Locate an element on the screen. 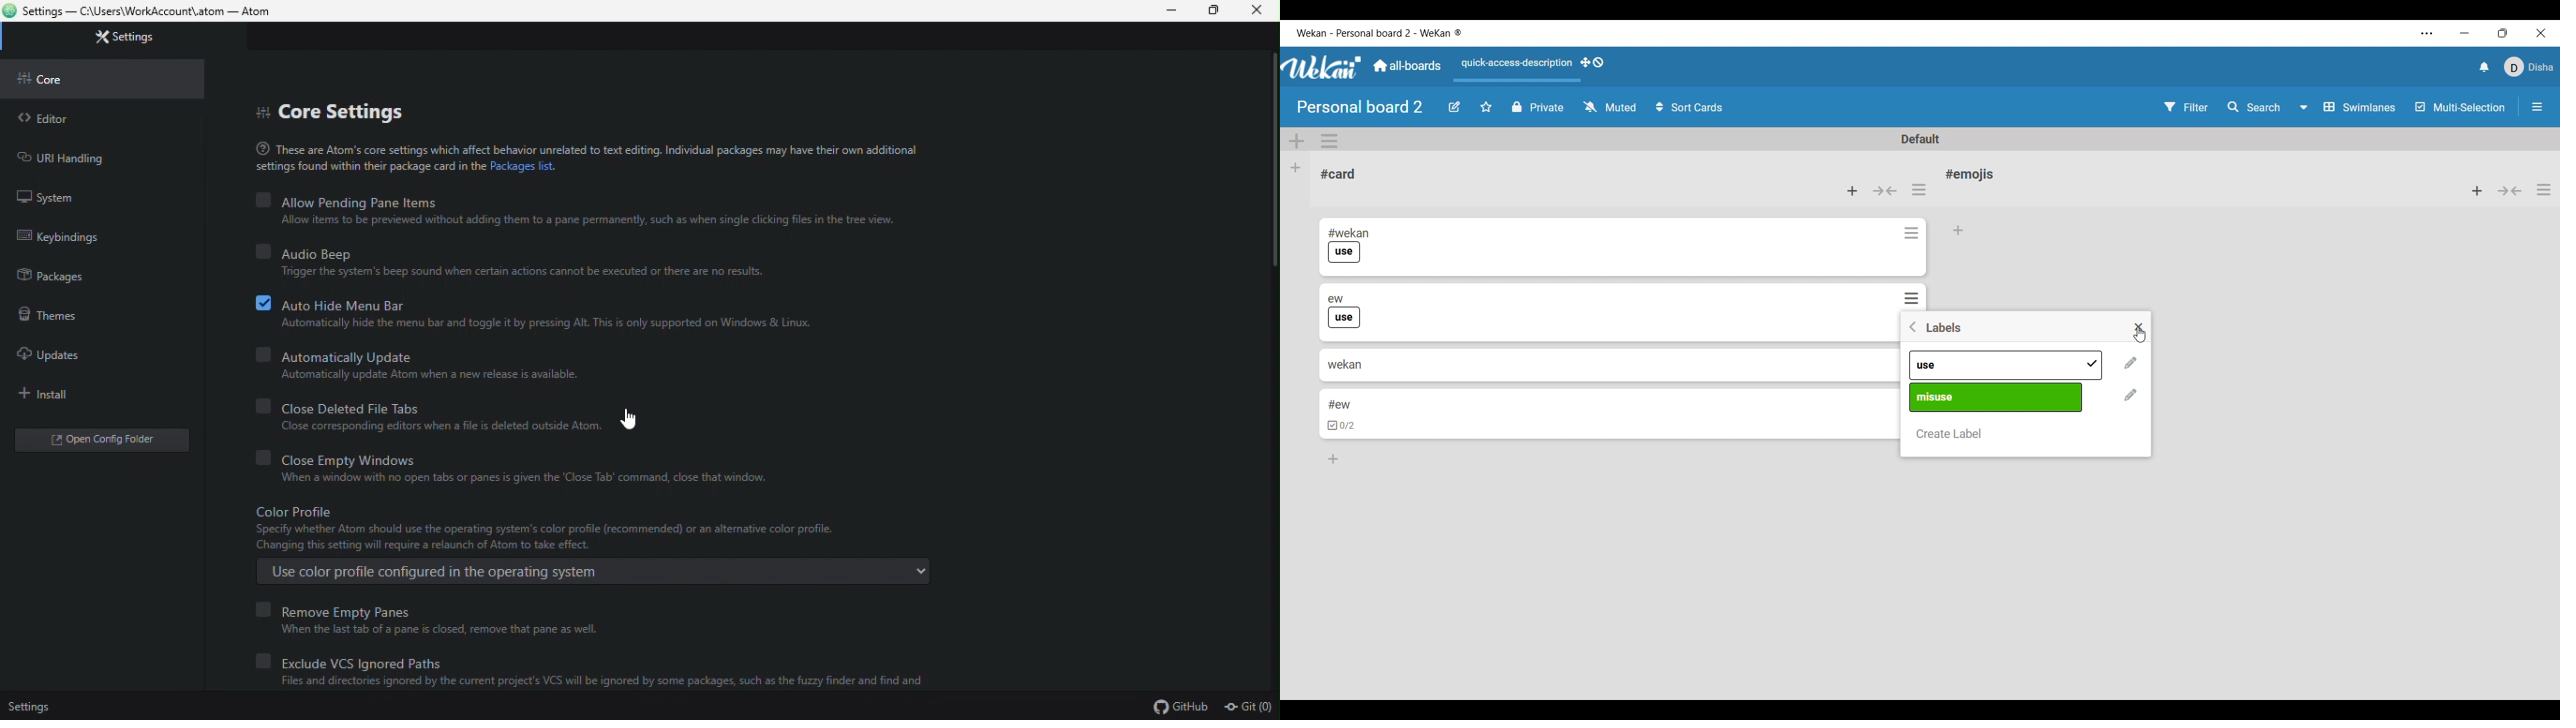 This screenshot has height=728, width=2576. Specify whether Atom should use the operating system's color profile (recommended) or an alternative color profile. Changing this setting will require a relaunch of Atom to take effect. is located at coordinates (544, 537).